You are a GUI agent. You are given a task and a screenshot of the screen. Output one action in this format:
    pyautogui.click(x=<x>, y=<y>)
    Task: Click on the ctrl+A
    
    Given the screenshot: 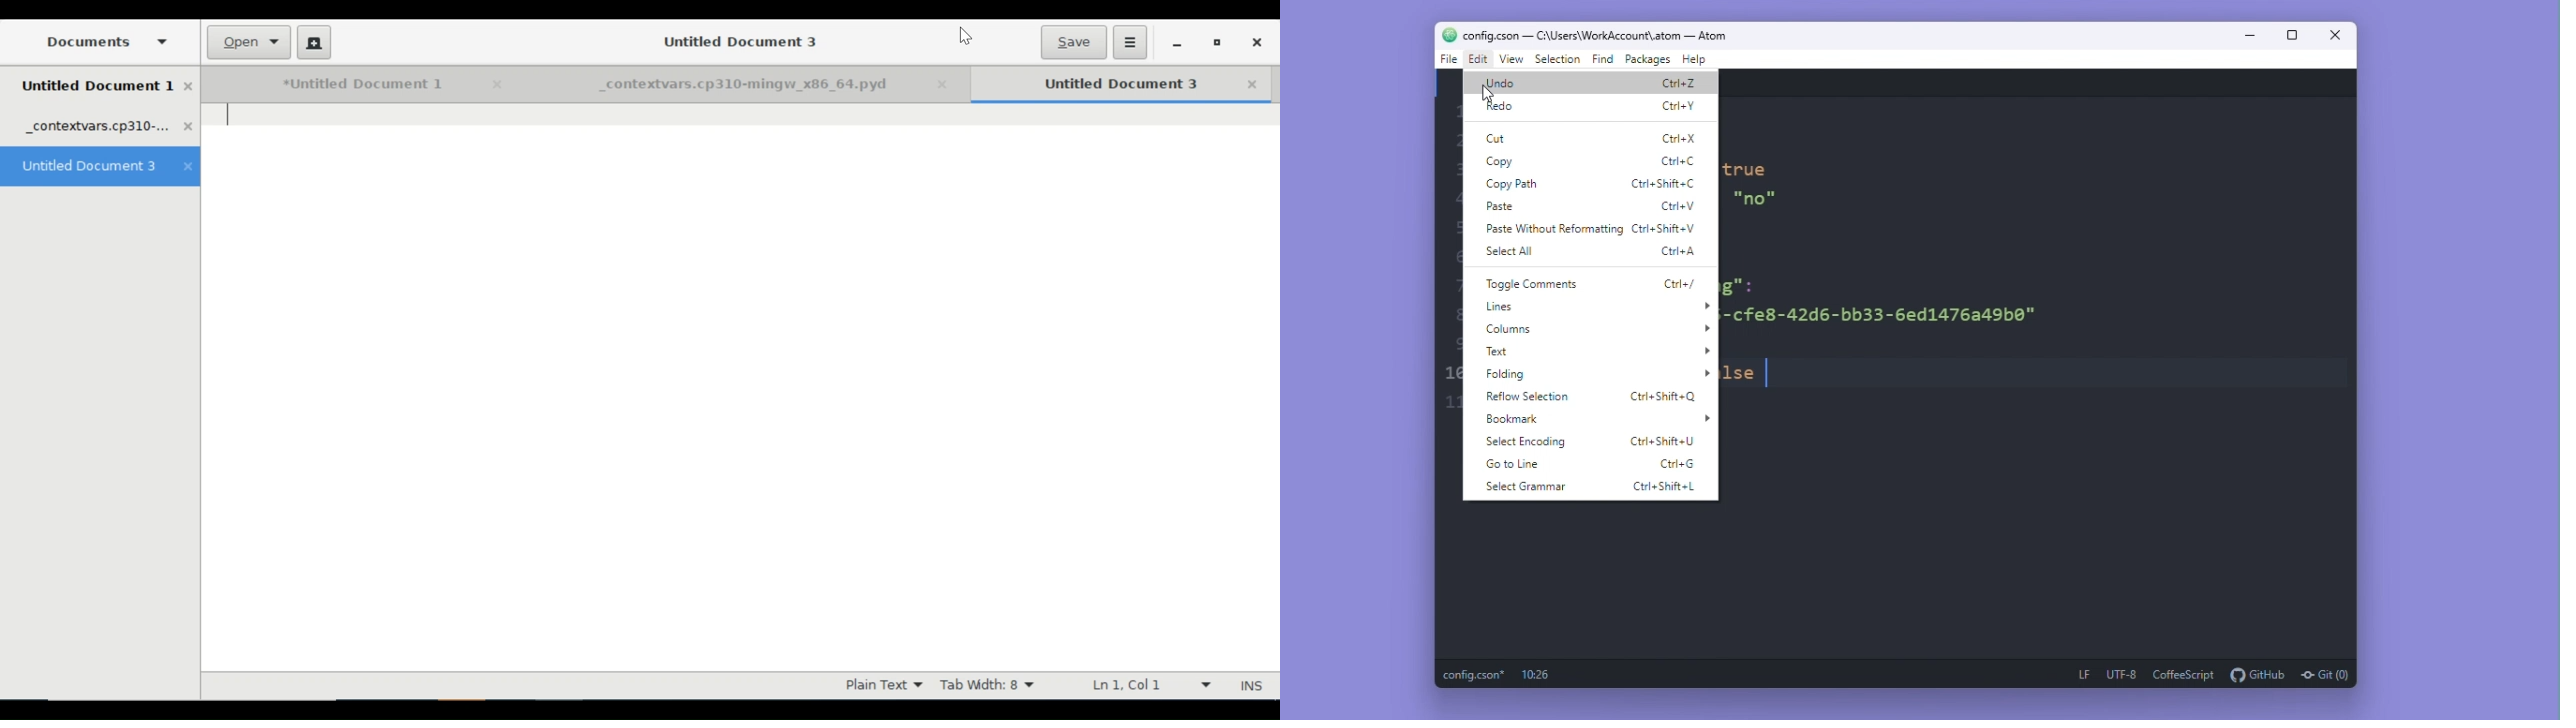 What is the action you would take?
    pyautogui.click(x=1681, y=253)
    